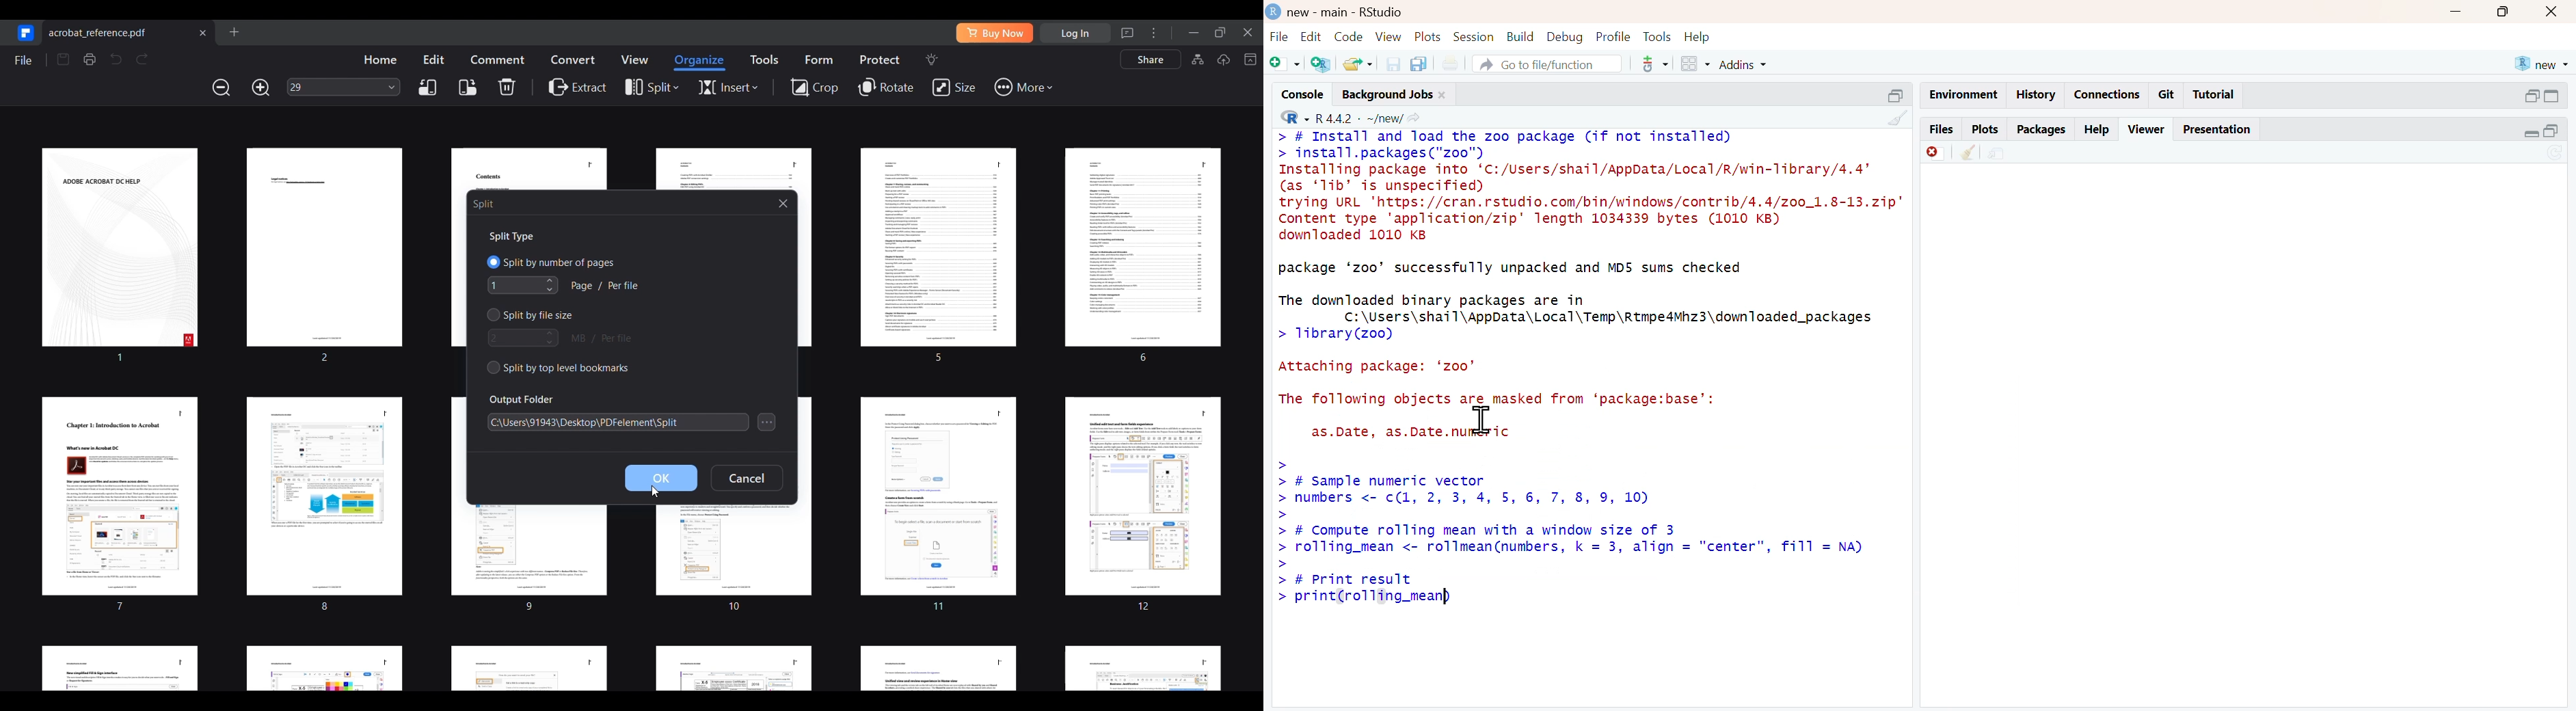 The image size is (2576, 728). I want to click on viewer, so click(2148, 129).